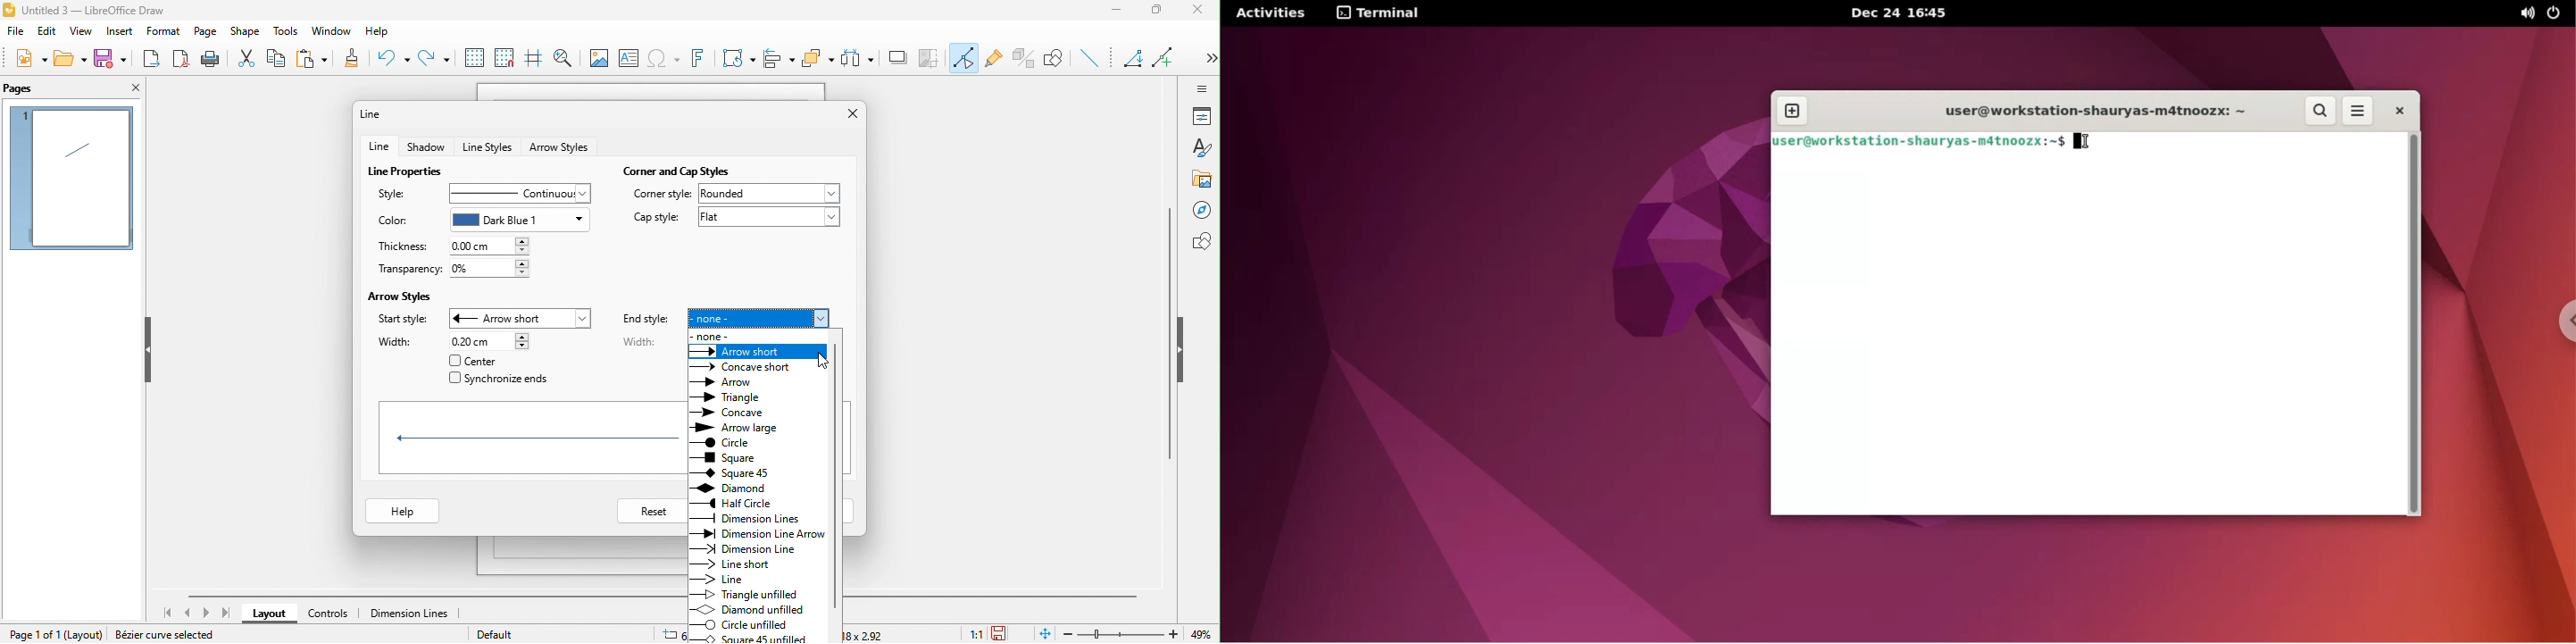 Image resolution: width=2576 pixels, height=644 pixels. Describe the element at coordinates (758, 501) in the screenshot. I see `end style of different arrow` at that location.